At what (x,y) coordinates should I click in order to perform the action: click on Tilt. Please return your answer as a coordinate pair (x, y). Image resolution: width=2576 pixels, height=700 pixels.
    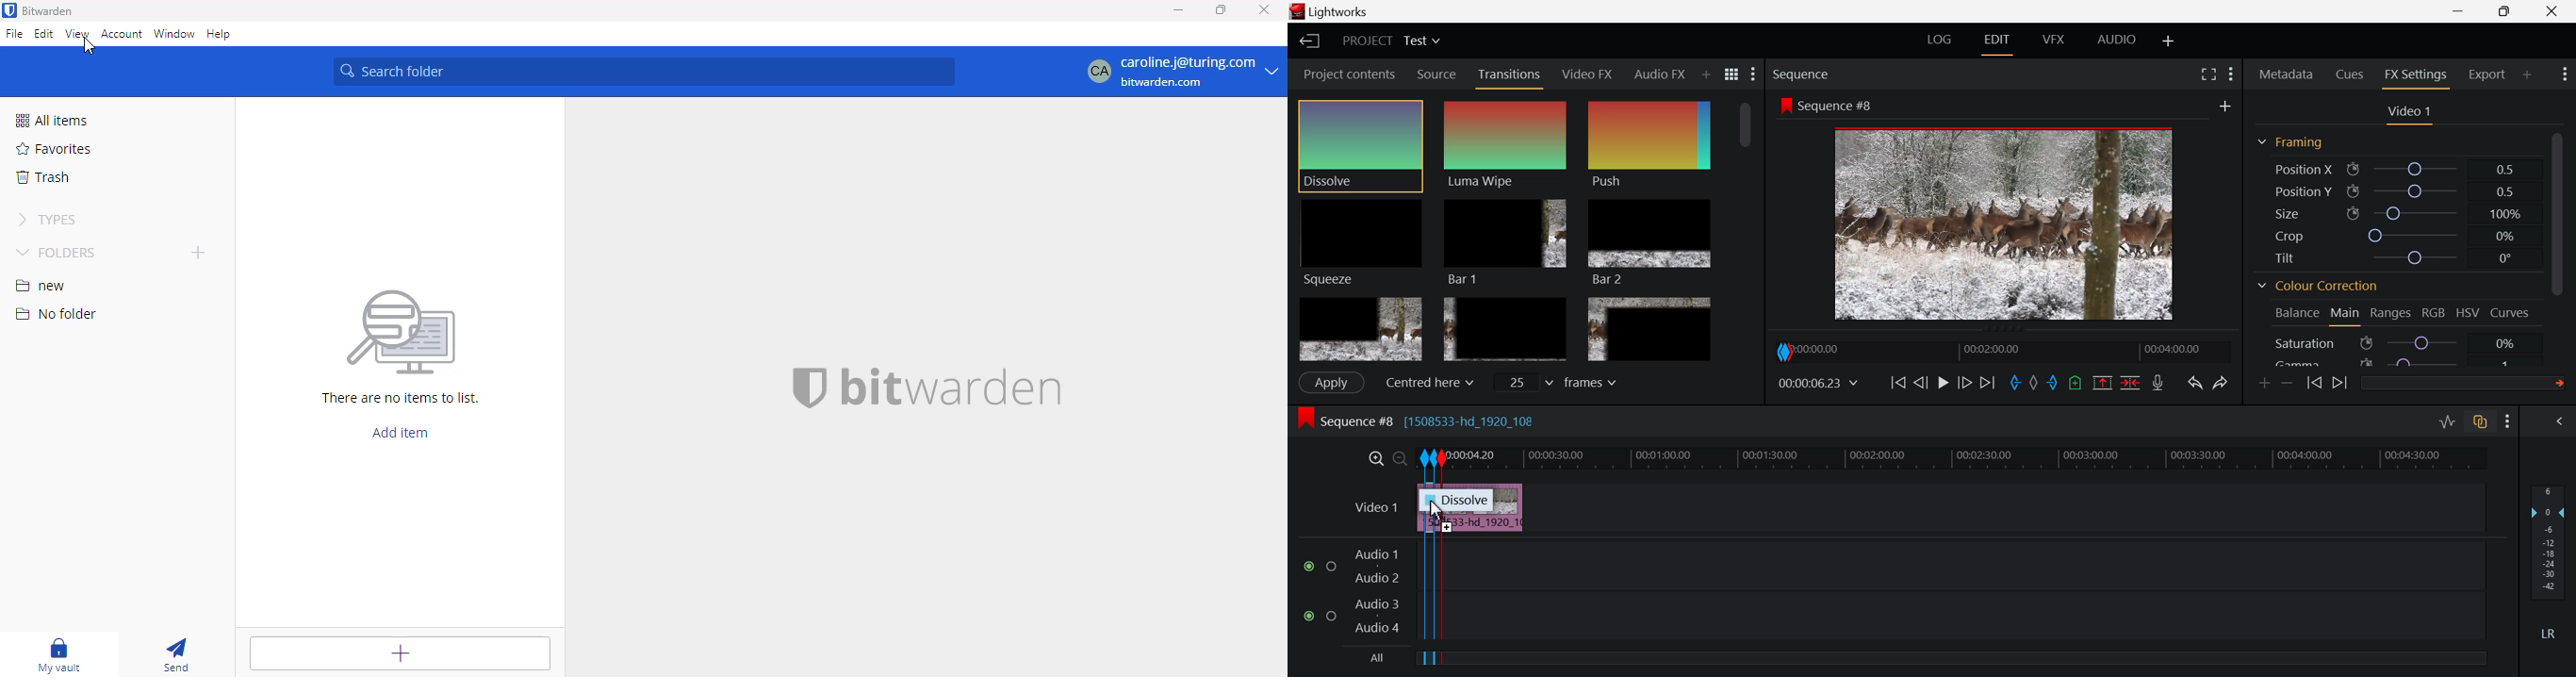
    Looking at the image, I should click on (2398, 259).